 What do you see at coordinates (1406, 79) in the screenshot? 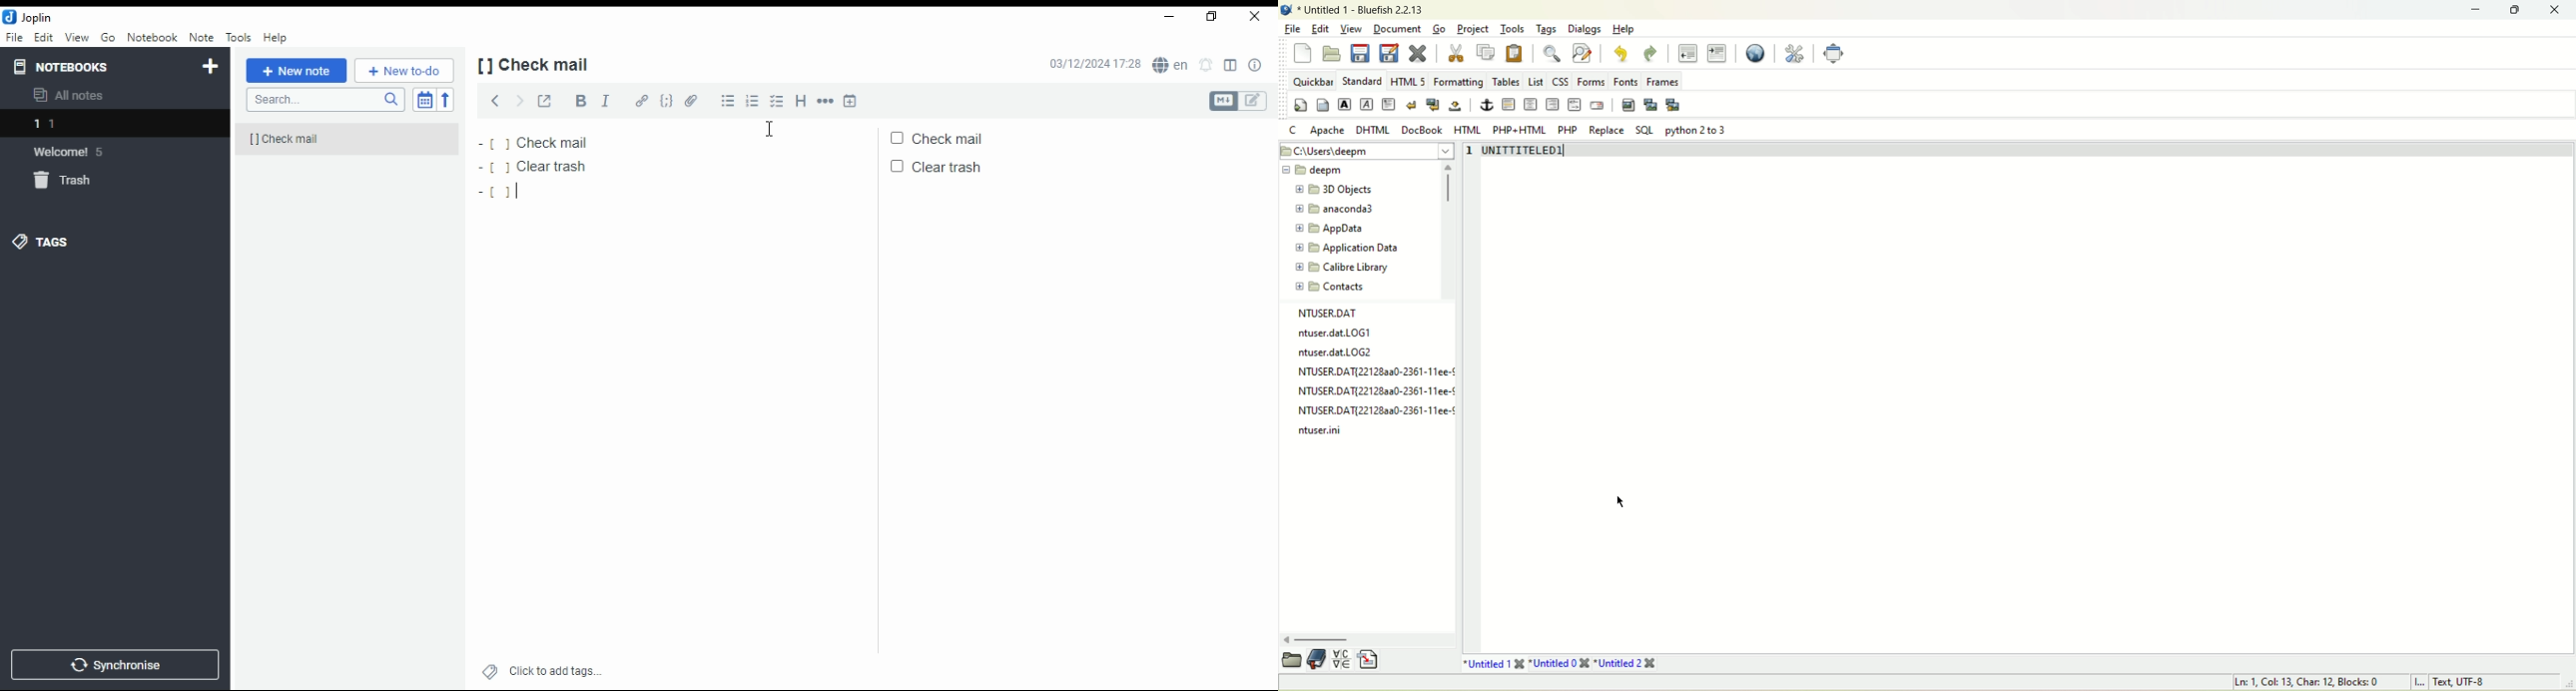
I see `html 5` at bounding box center [1406, 79].